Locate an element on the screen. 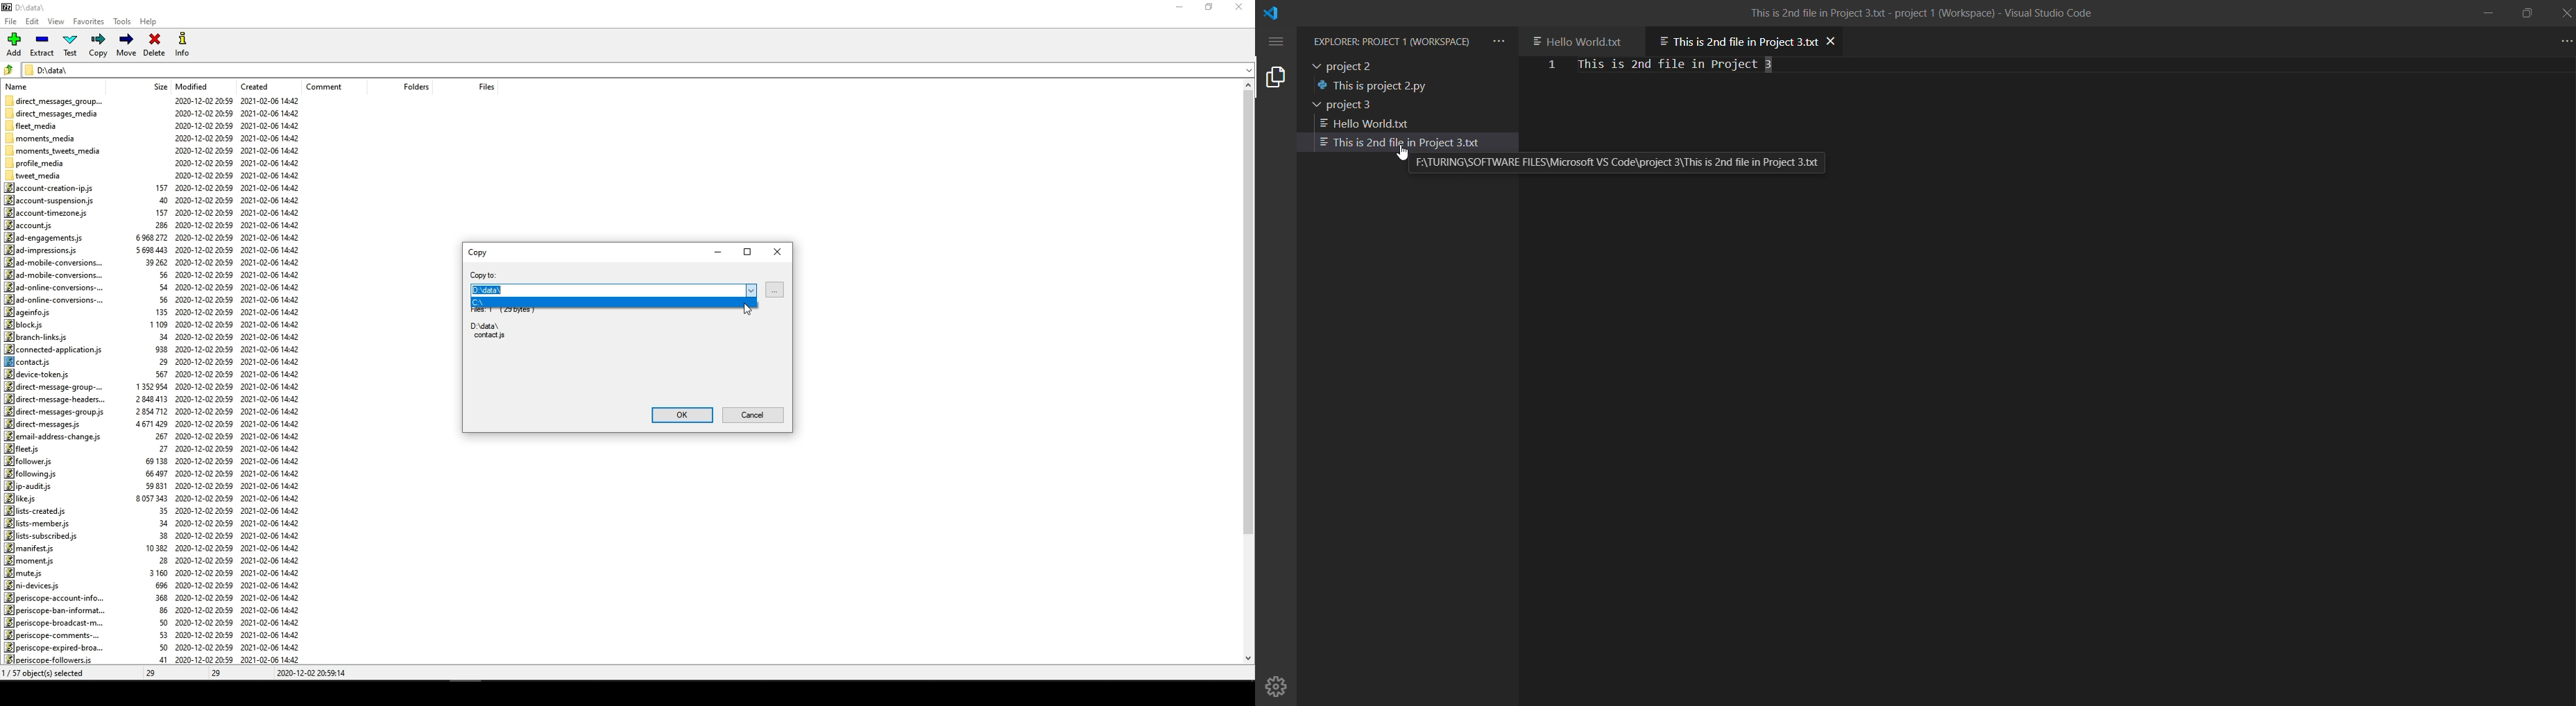 Image resolution: width=2576 pixels, height=728 pixels. block.js is located at coordinates (24, 325).